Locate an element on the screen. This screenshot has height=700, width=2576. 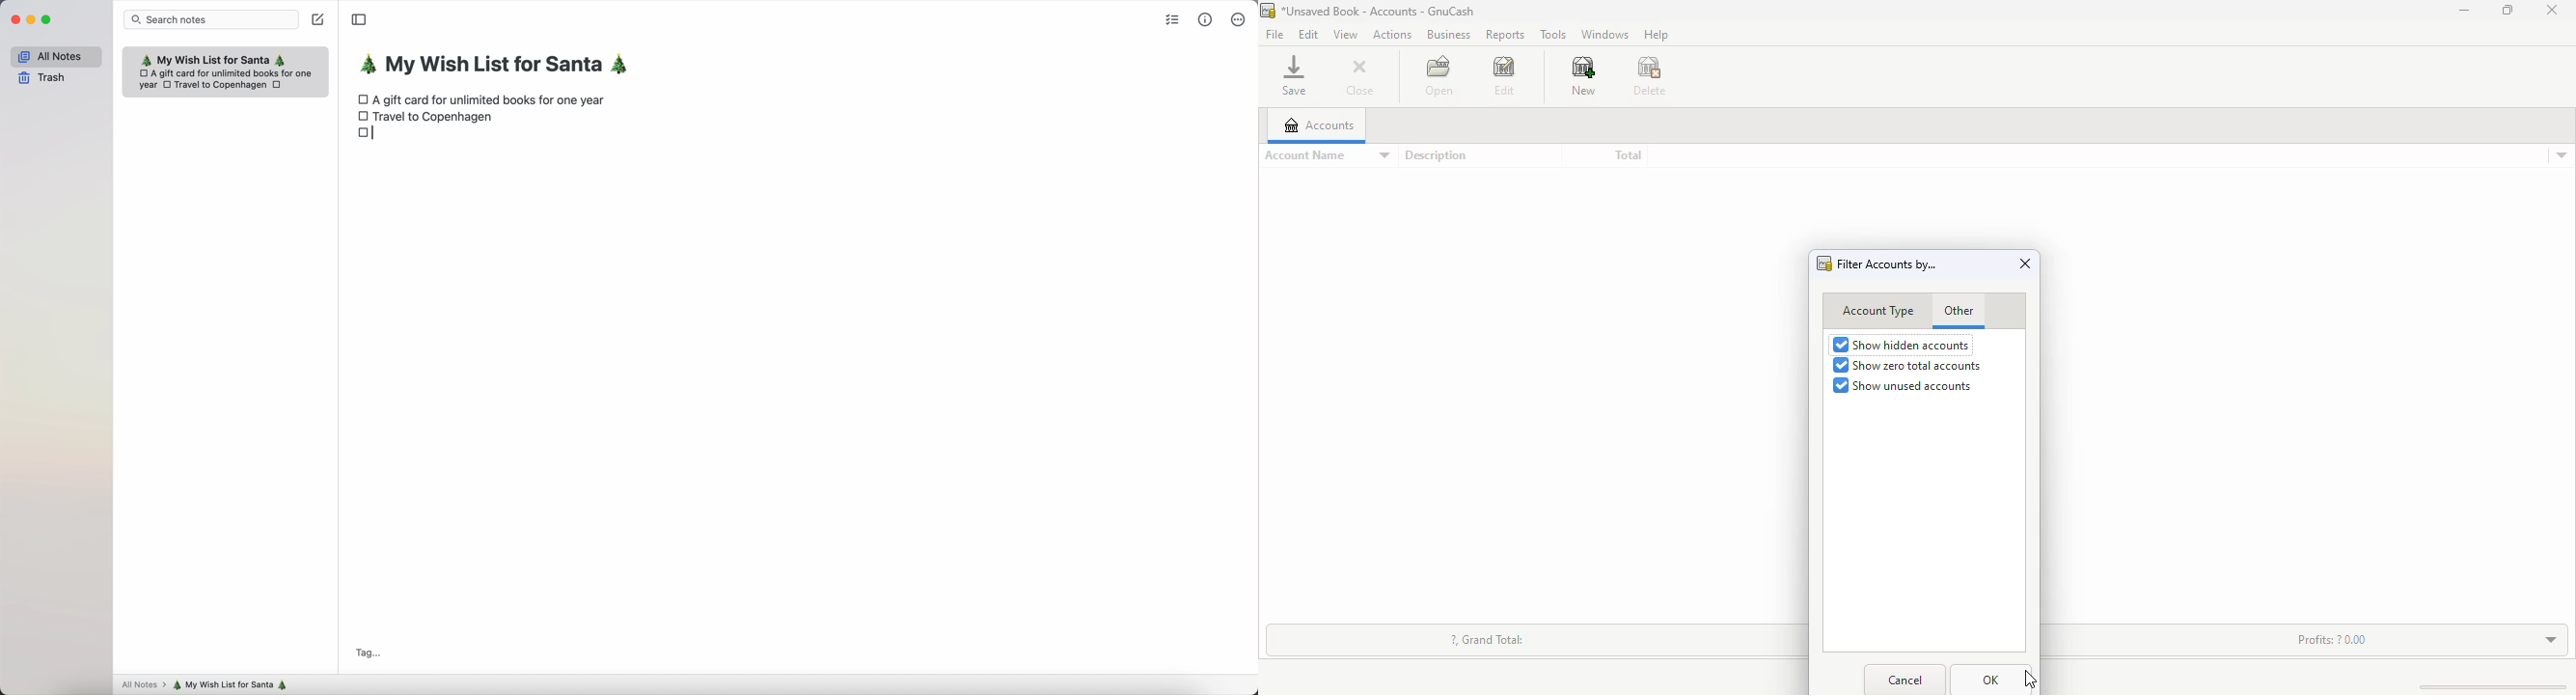
search bar is located at coordinates (212, 19).